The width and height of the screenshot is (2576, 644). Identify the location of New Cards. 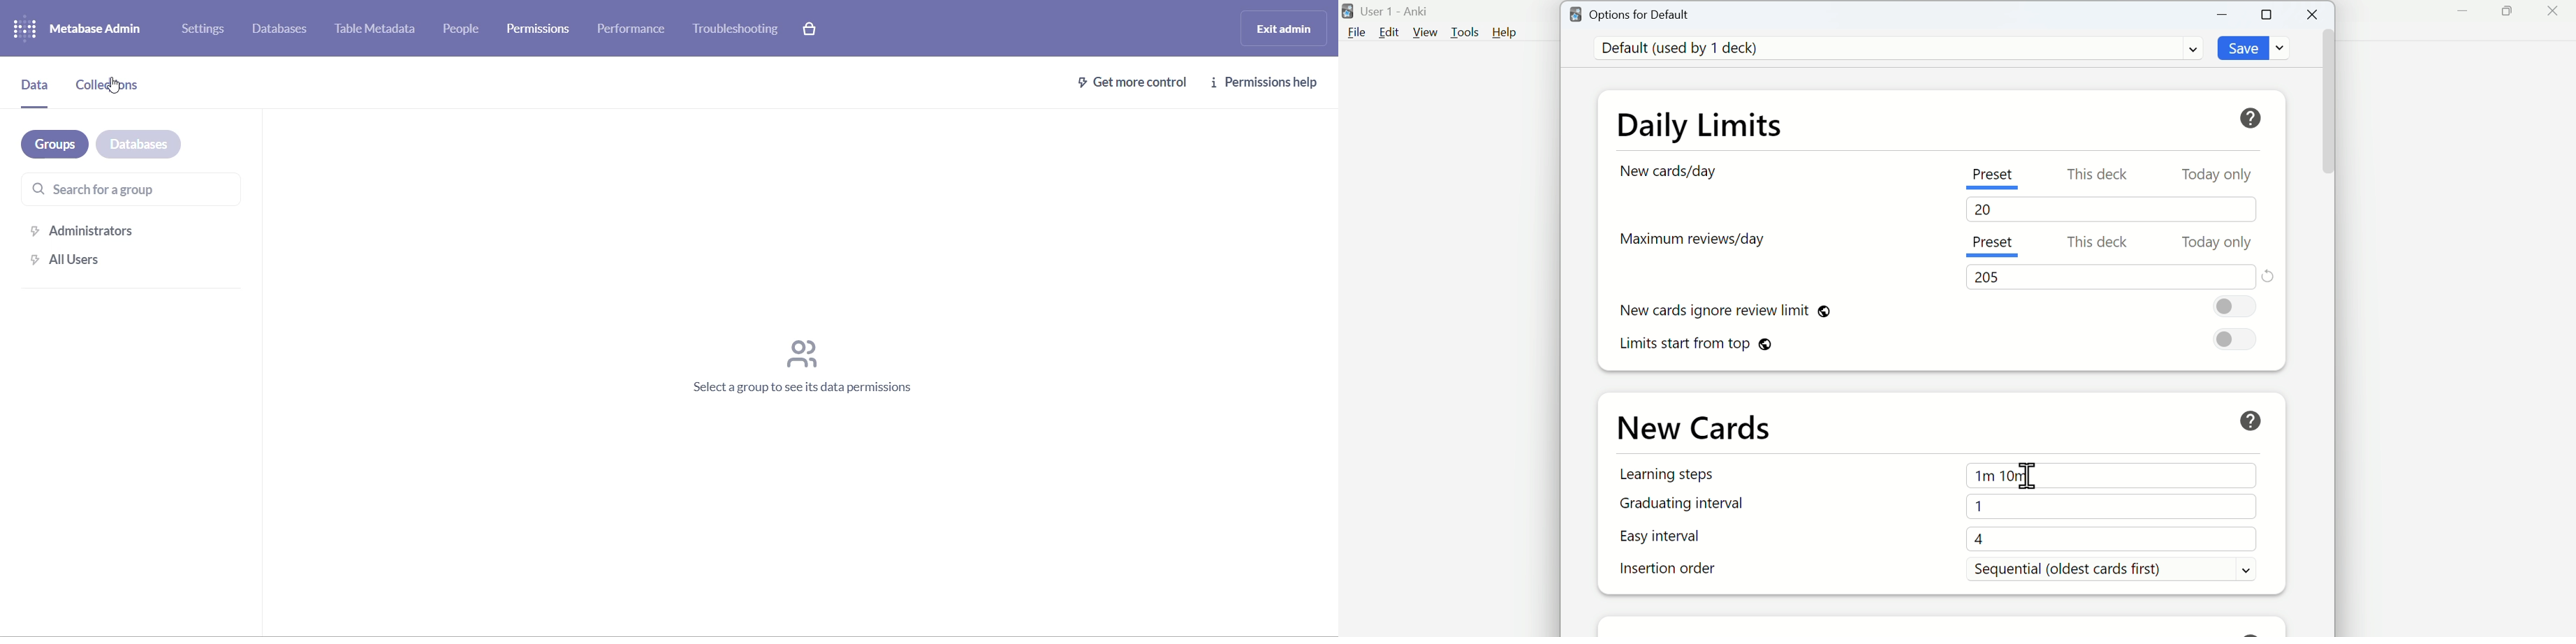
(1706, 425).